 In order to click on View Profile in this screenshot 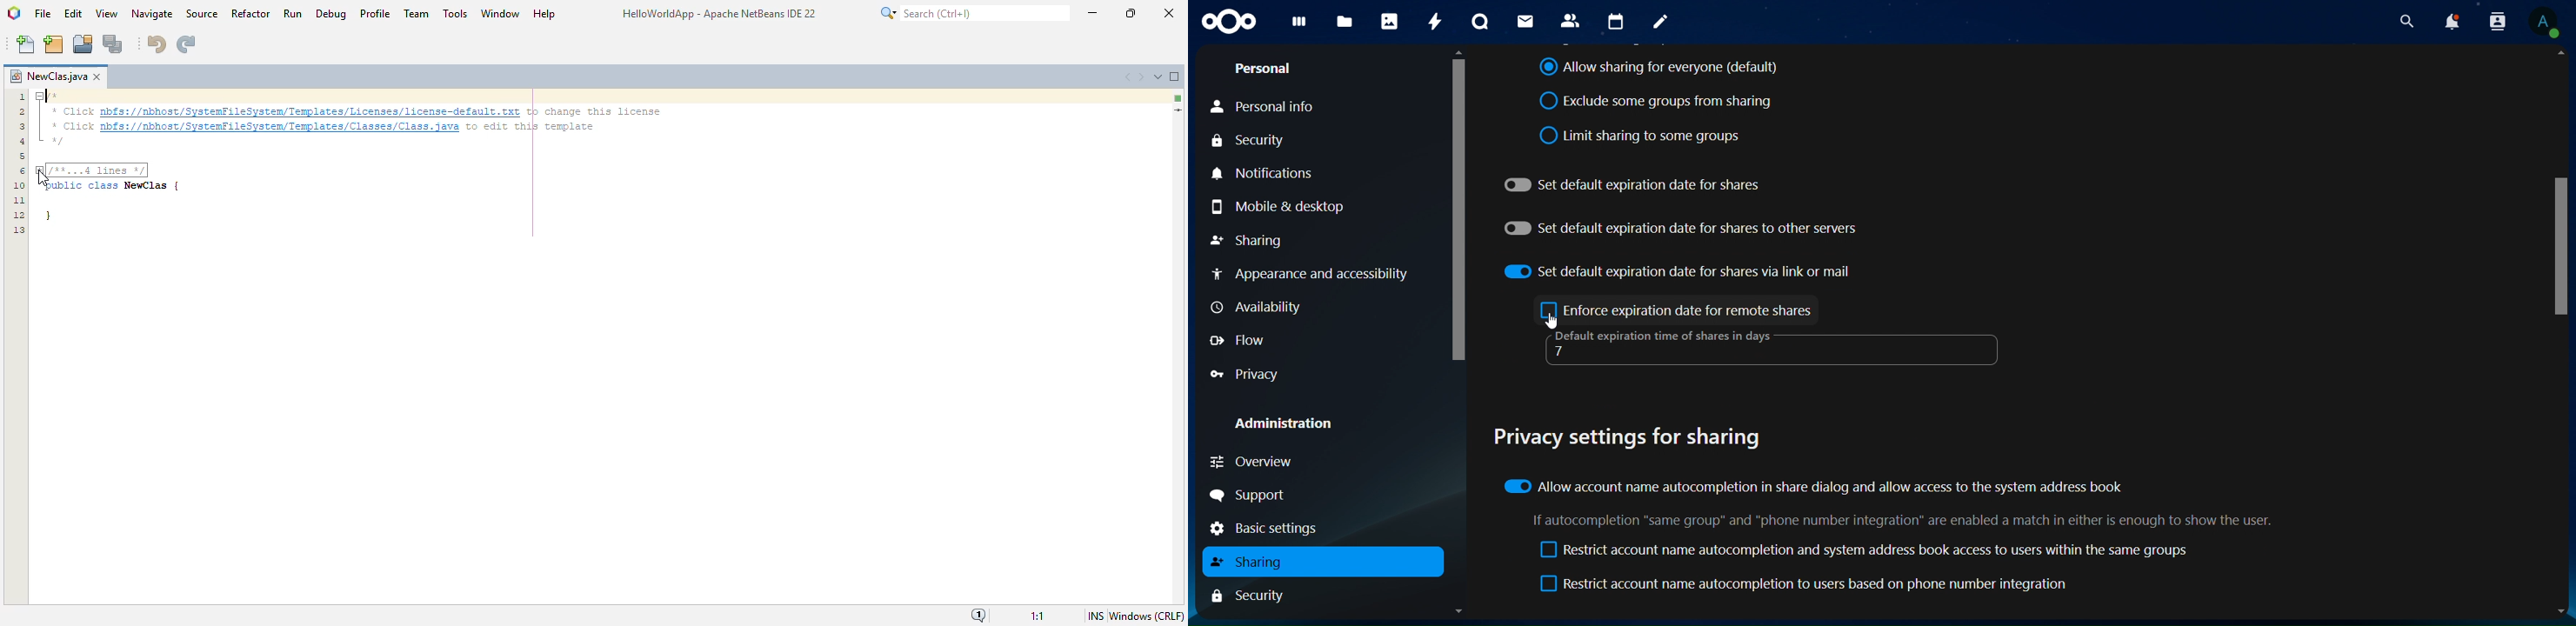, I will do `click(2544, 24)`.